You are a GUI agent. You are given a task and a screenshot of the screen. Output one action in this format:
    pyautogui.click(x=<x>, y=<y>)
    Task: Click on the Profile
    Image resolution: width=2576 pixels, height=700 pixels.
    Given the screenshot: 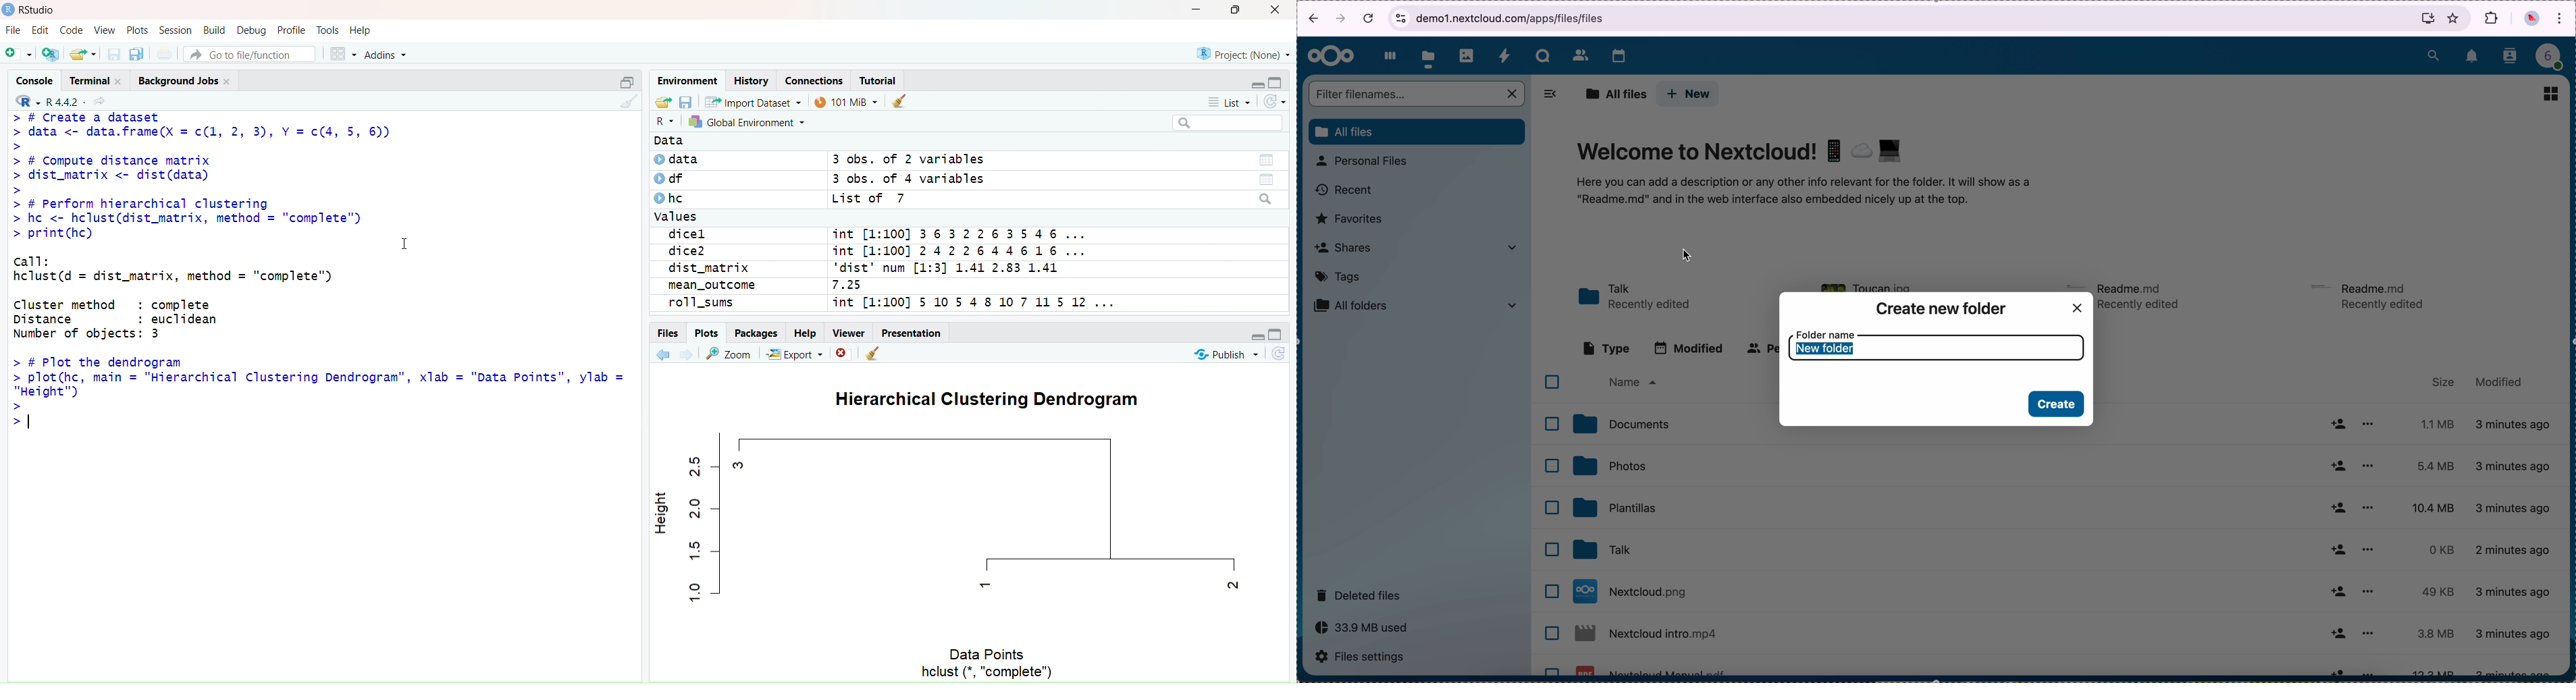 What is the action you would take?
    pyautogui.click(x=290, y=30)
    